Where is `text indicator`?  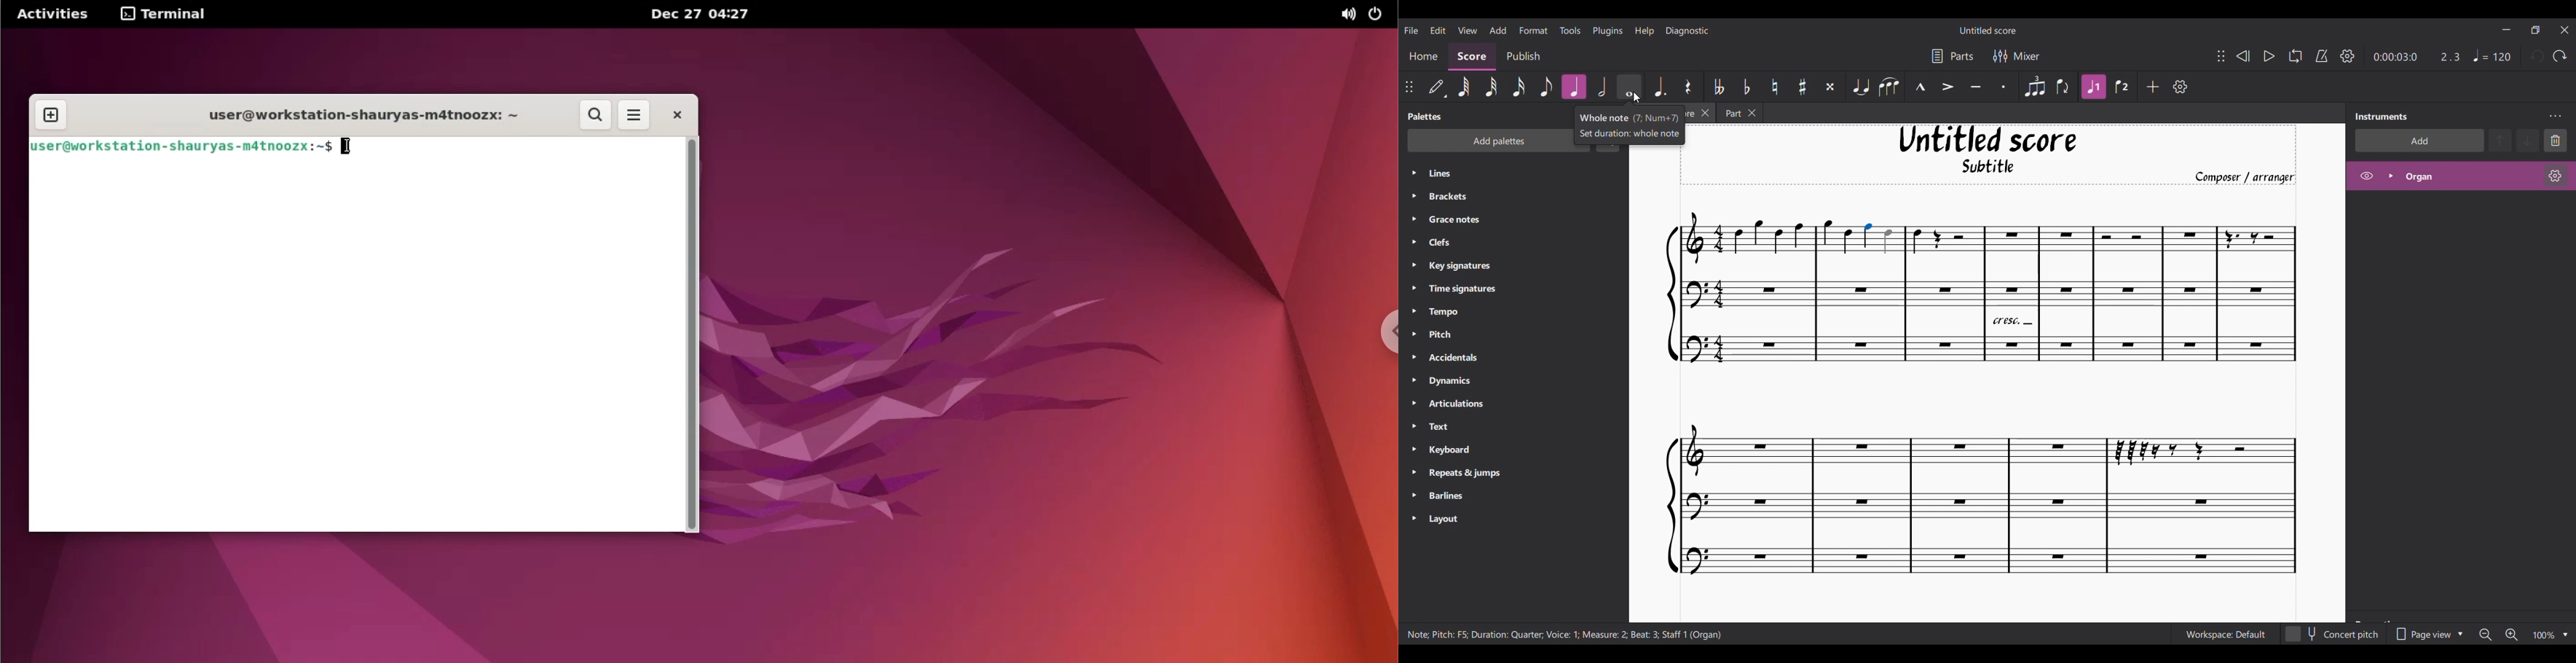
text indicator is located at coordinates (351, 148).